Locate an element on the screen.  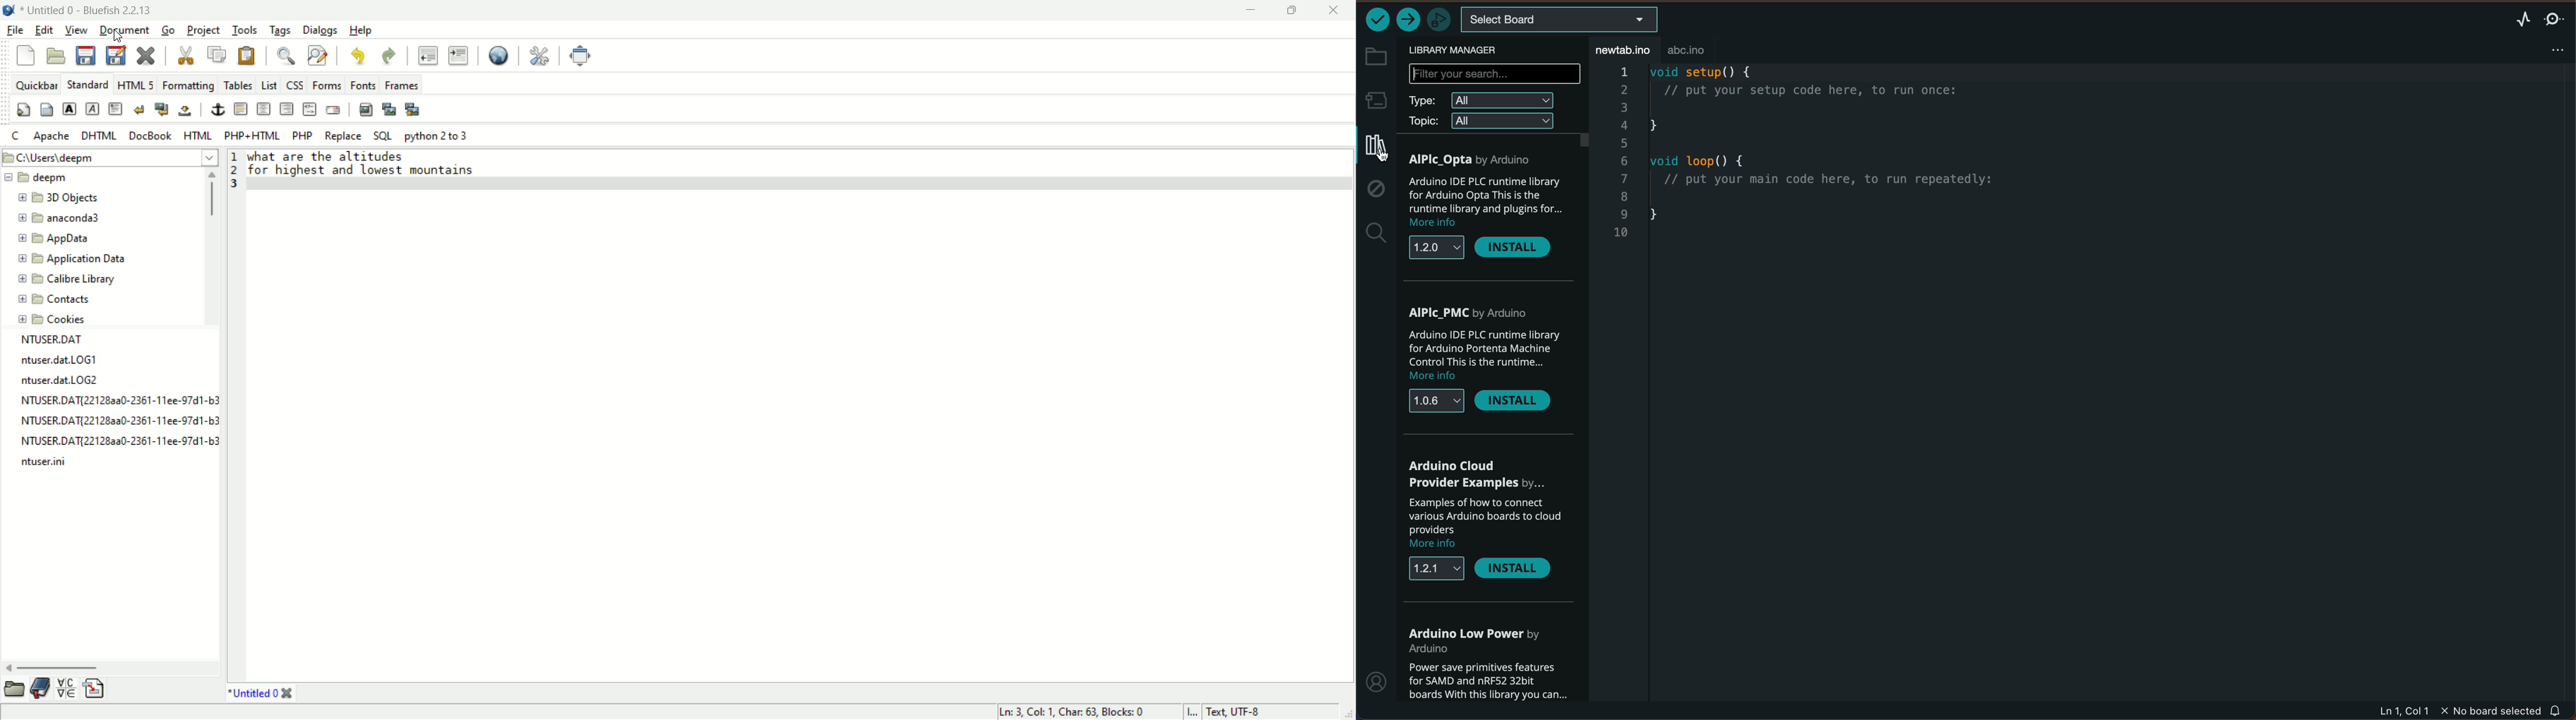
full screen is located at coordinates (578, 55).